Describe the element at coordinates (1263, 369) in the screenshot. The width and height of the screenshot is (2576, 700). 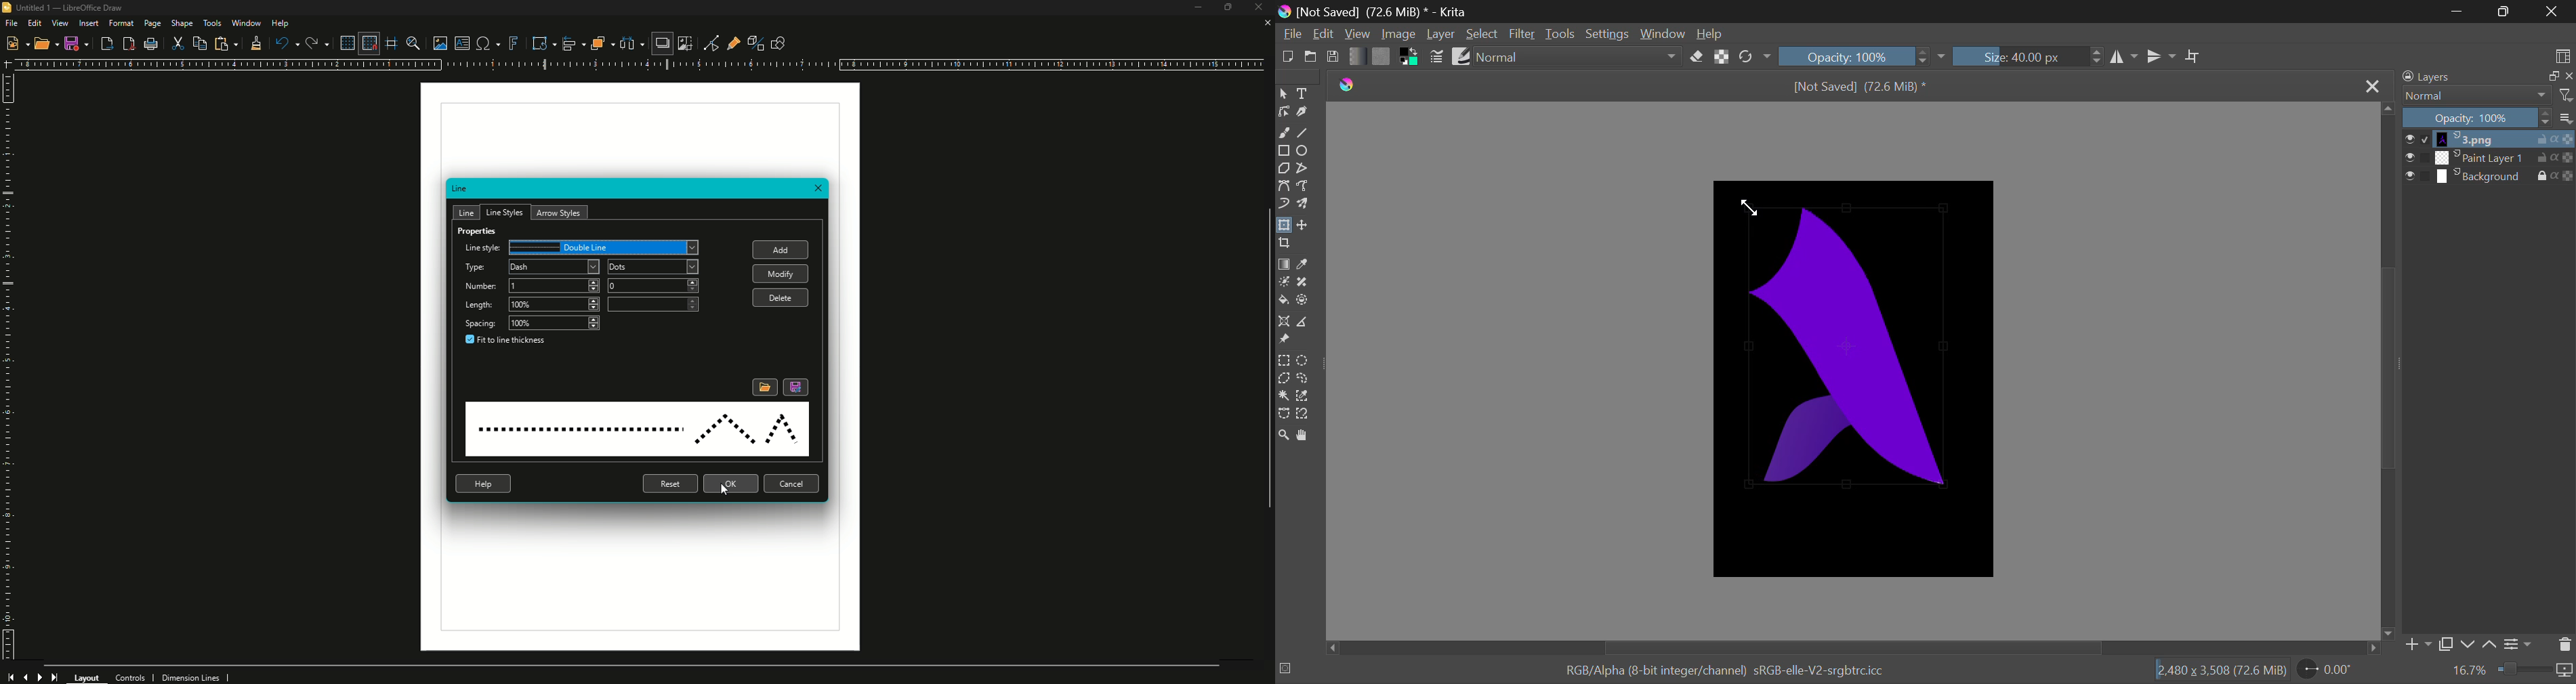
I see `scroll` at that location.